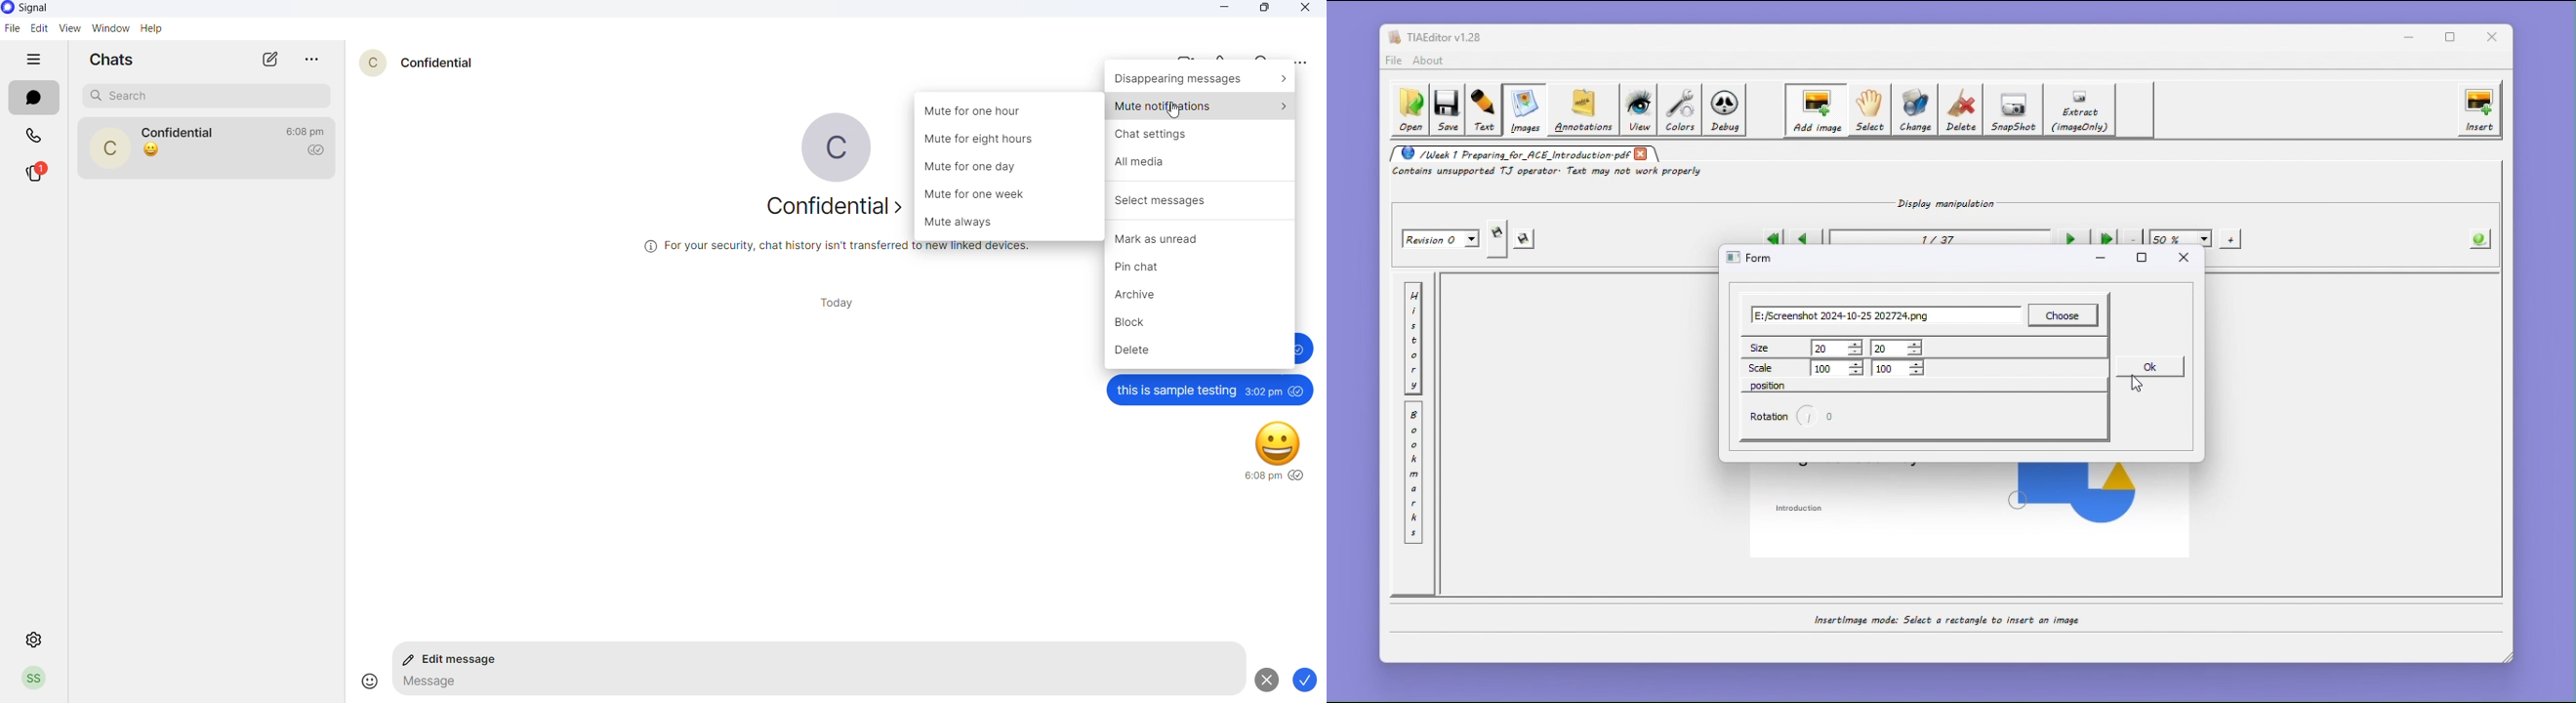  I want to click on messages, so click(35, 100).